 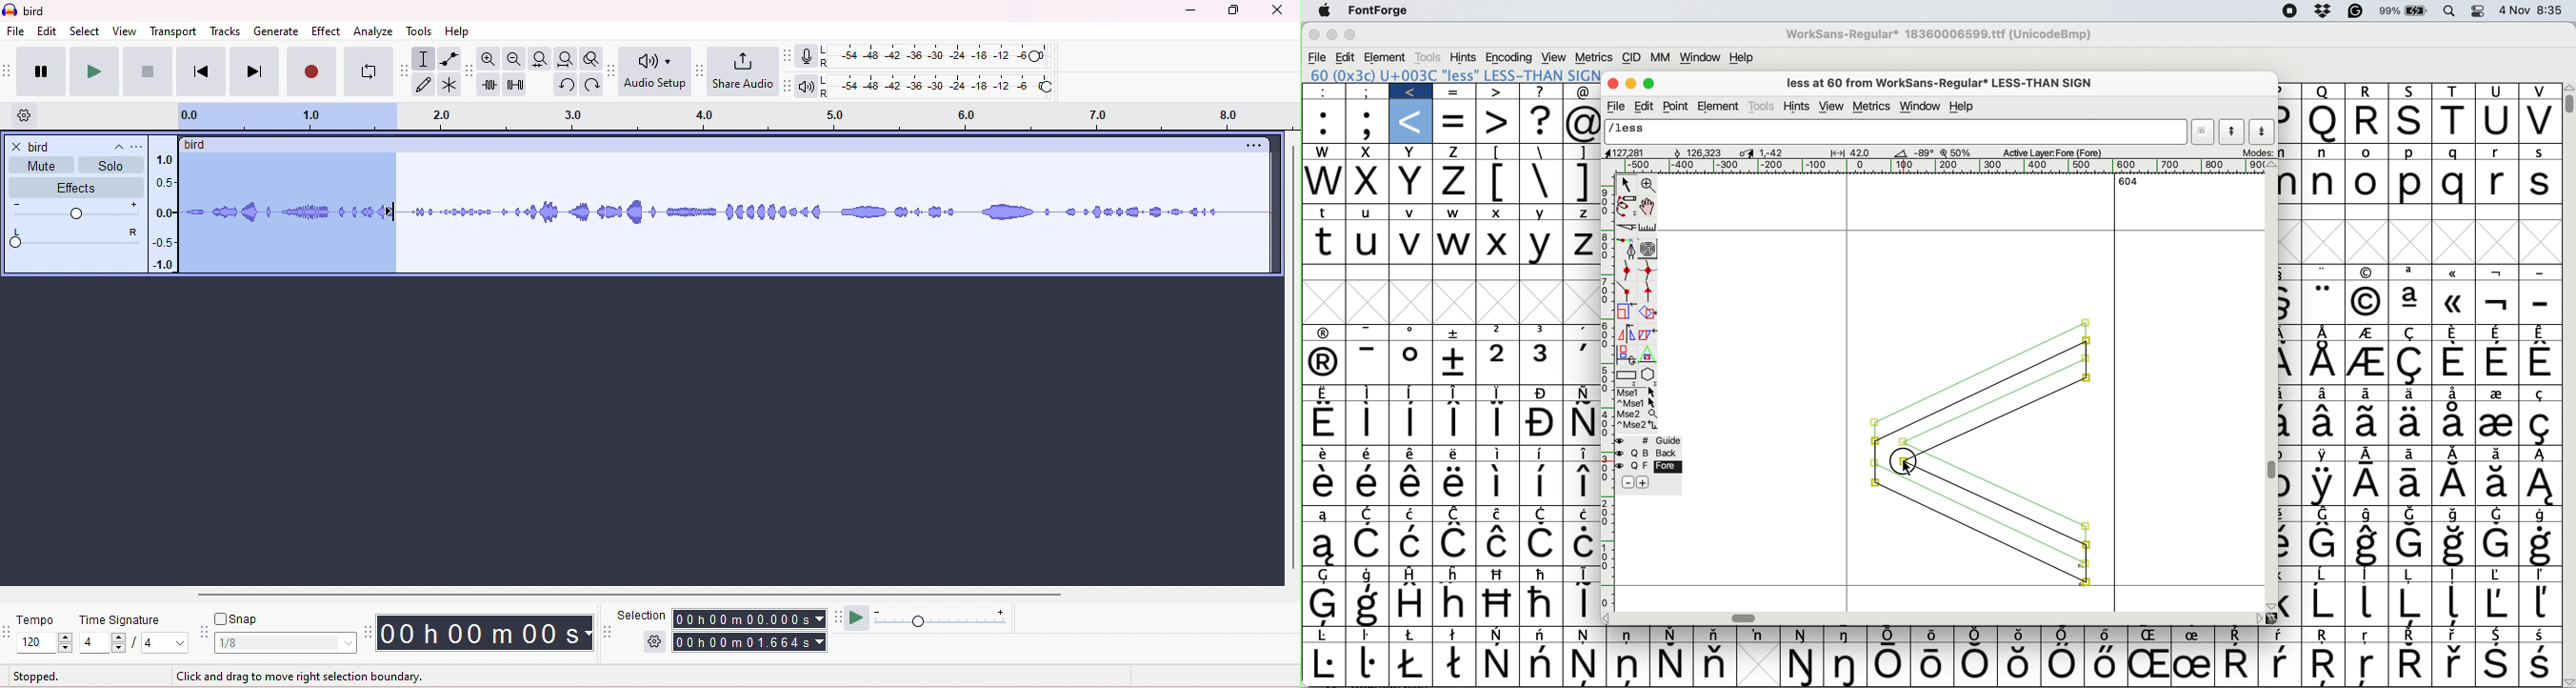 I want to click on metrics, so click(x=1594, y=58).